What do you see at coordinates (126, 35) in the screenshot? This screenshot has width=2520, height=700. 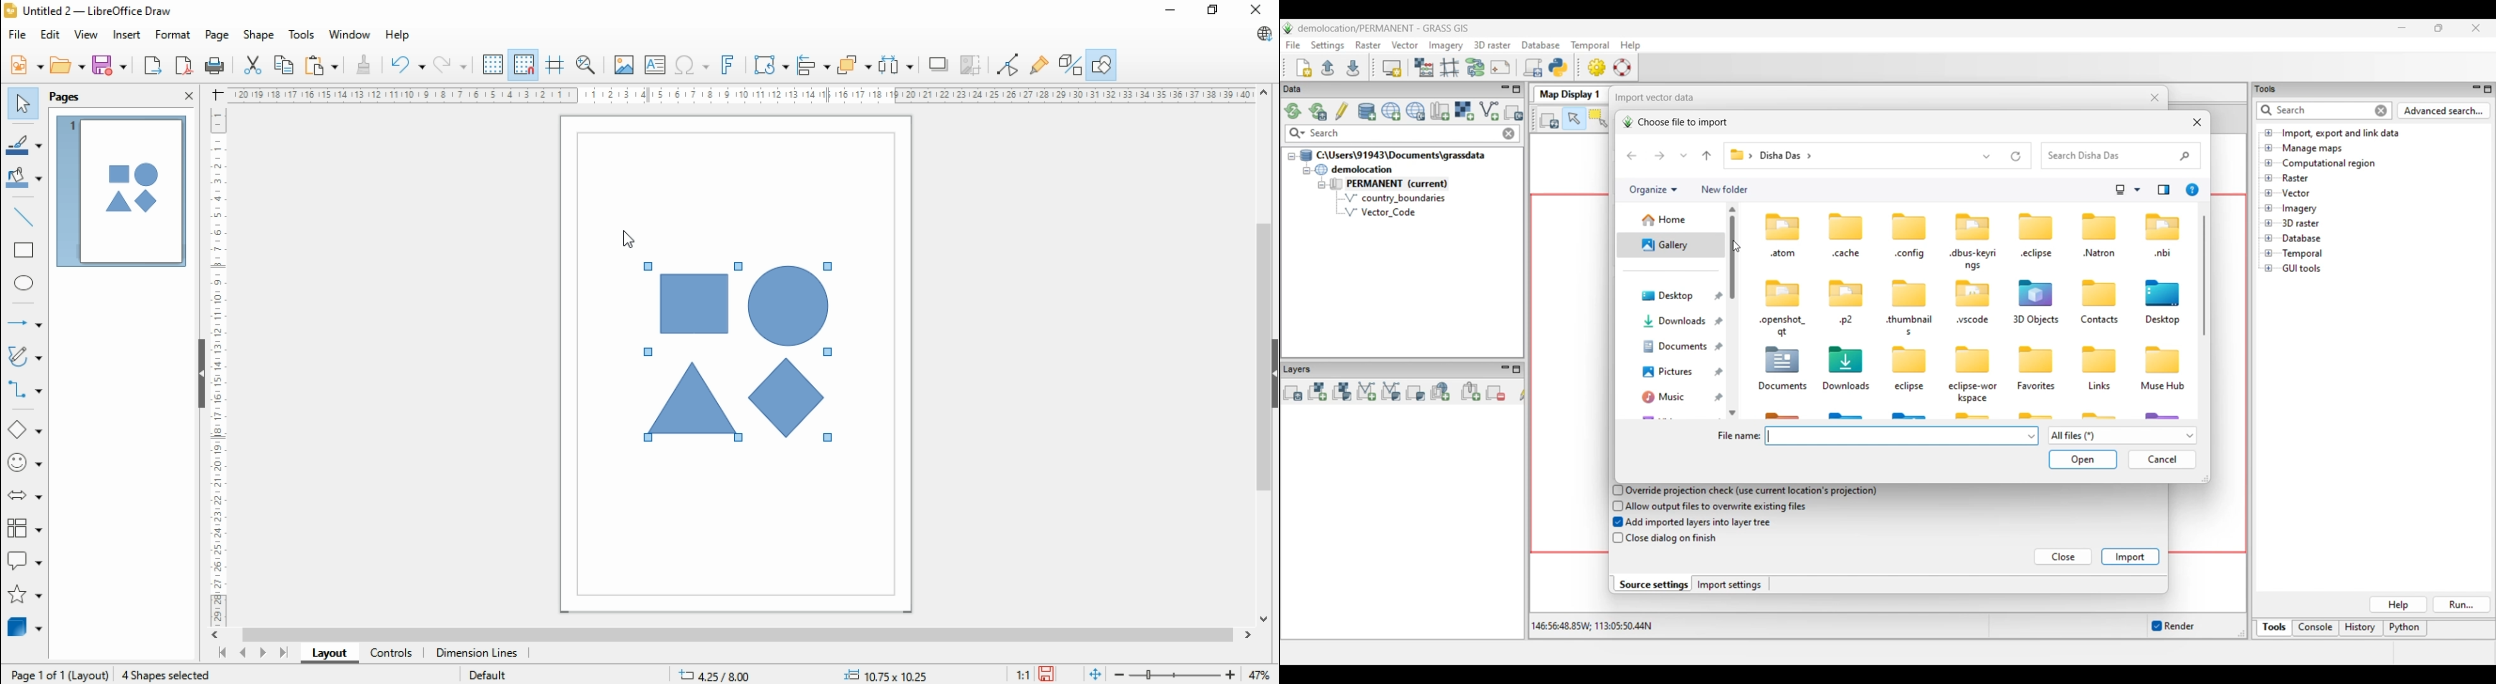 I see `insert` at bounding box center [126, 35].